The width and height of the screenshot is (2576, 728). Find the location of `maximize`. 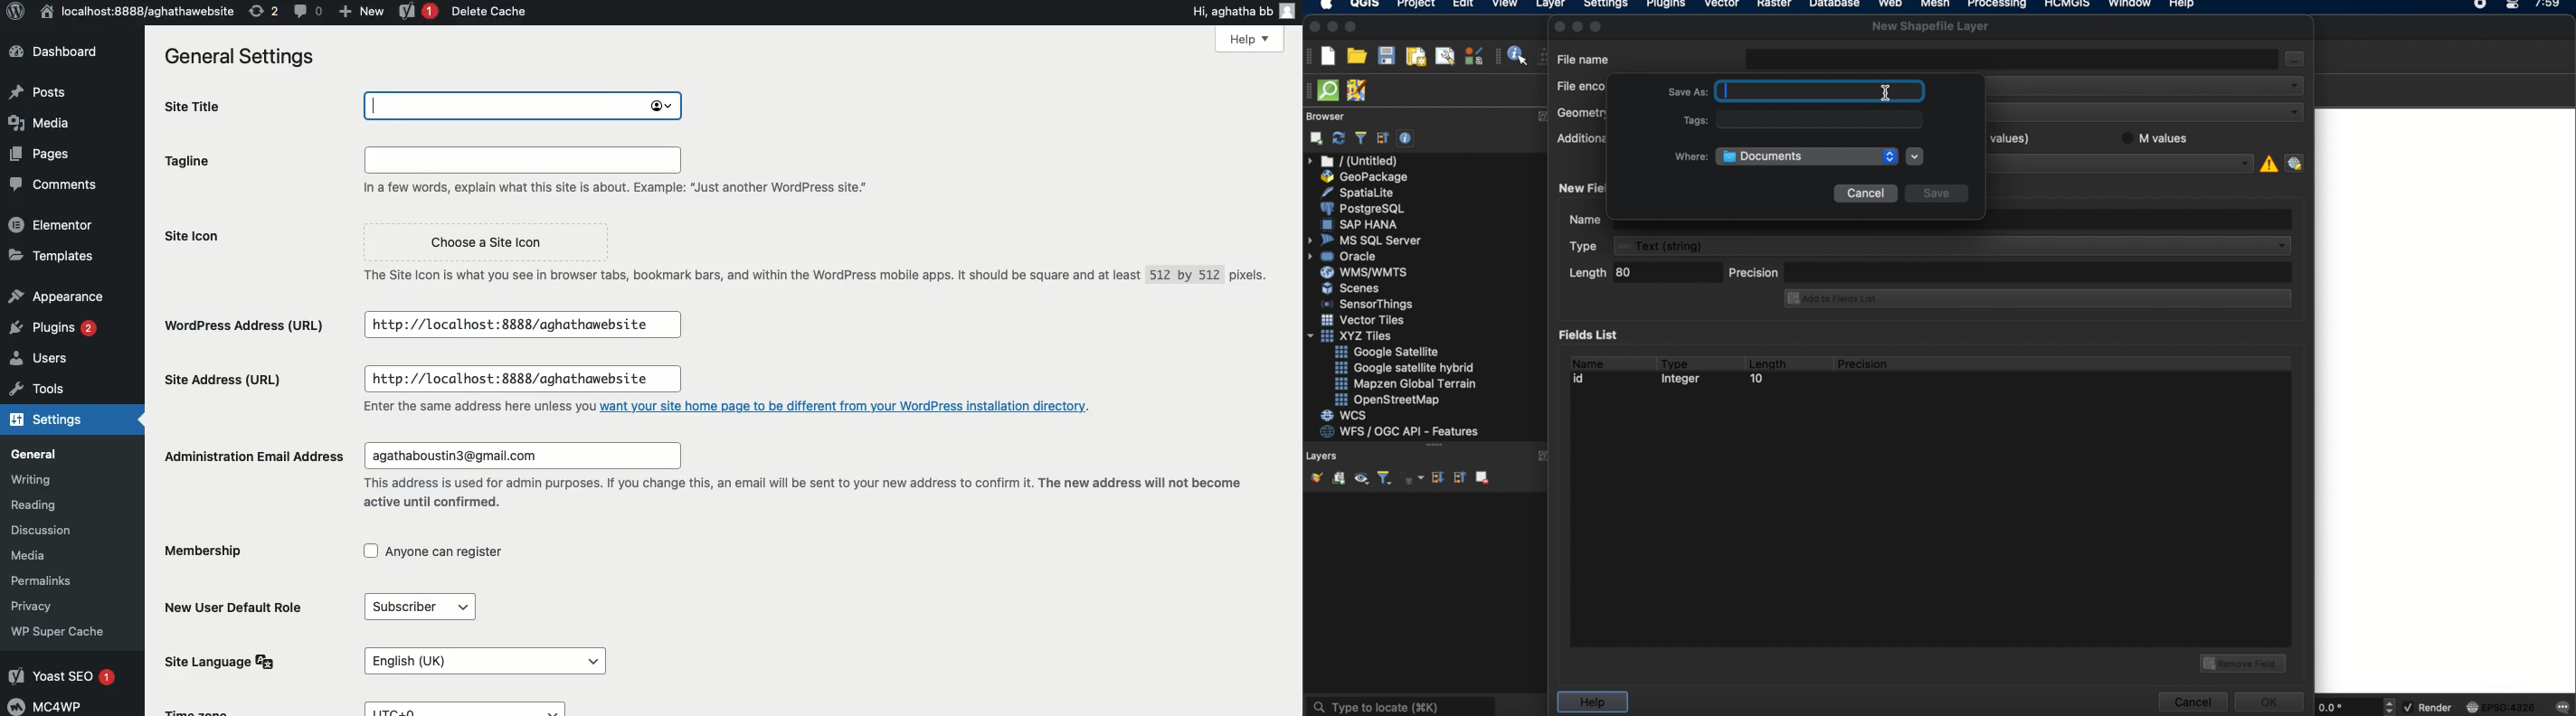

maximize is located at coordinates (1598, 26).